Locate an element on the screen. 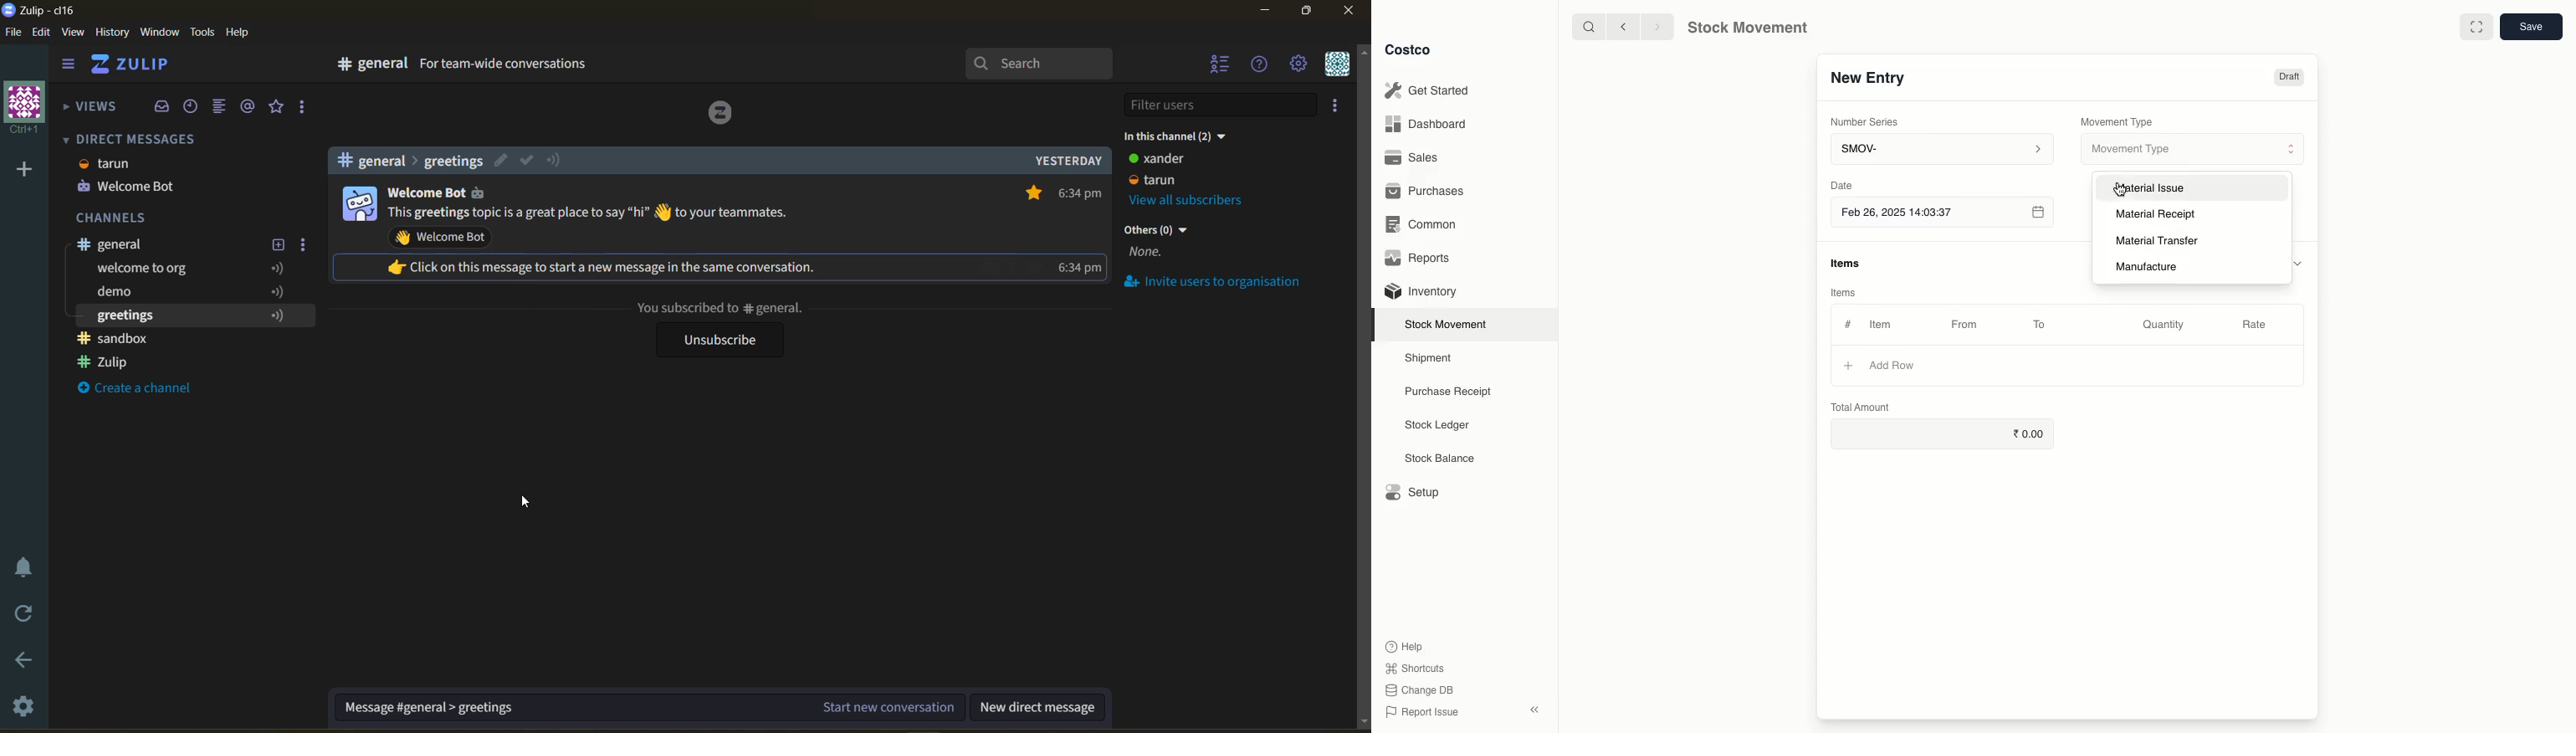  Help is located at coordinates (1406, 644).